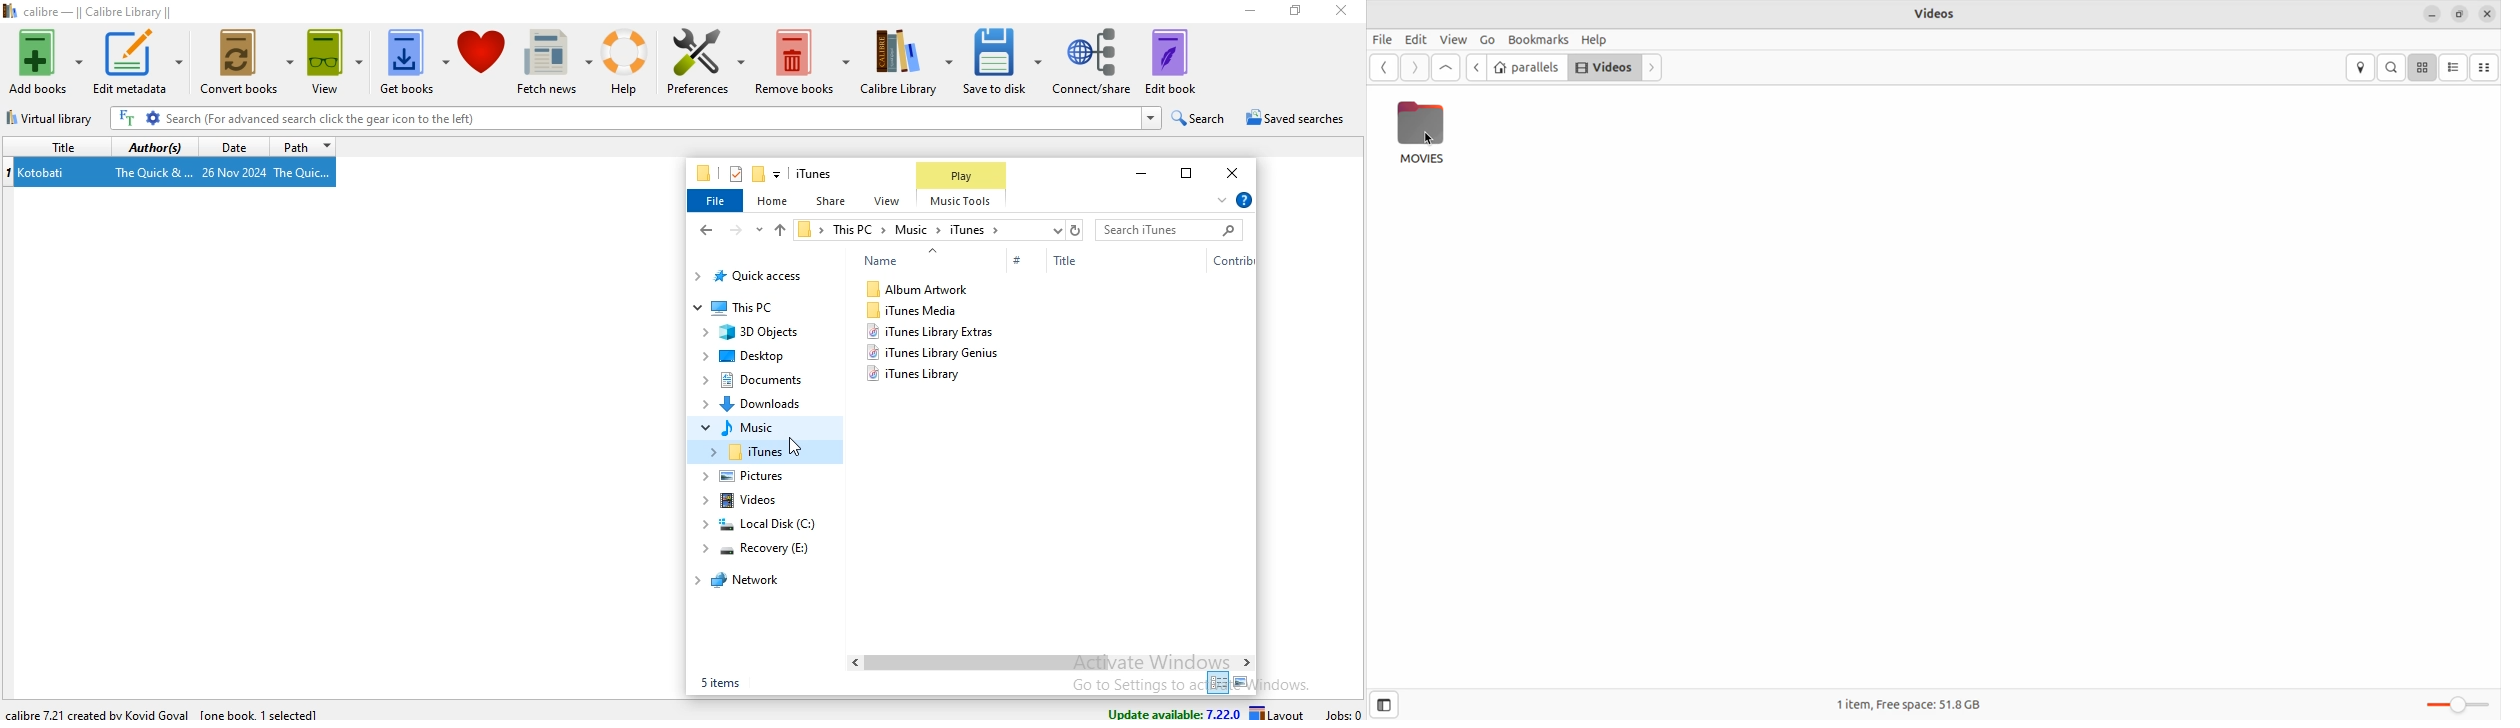  What do you see at coordinates (1057, 661) in the screenshot?
I see `Scroll Bar` at bounding box center [1057, 661].